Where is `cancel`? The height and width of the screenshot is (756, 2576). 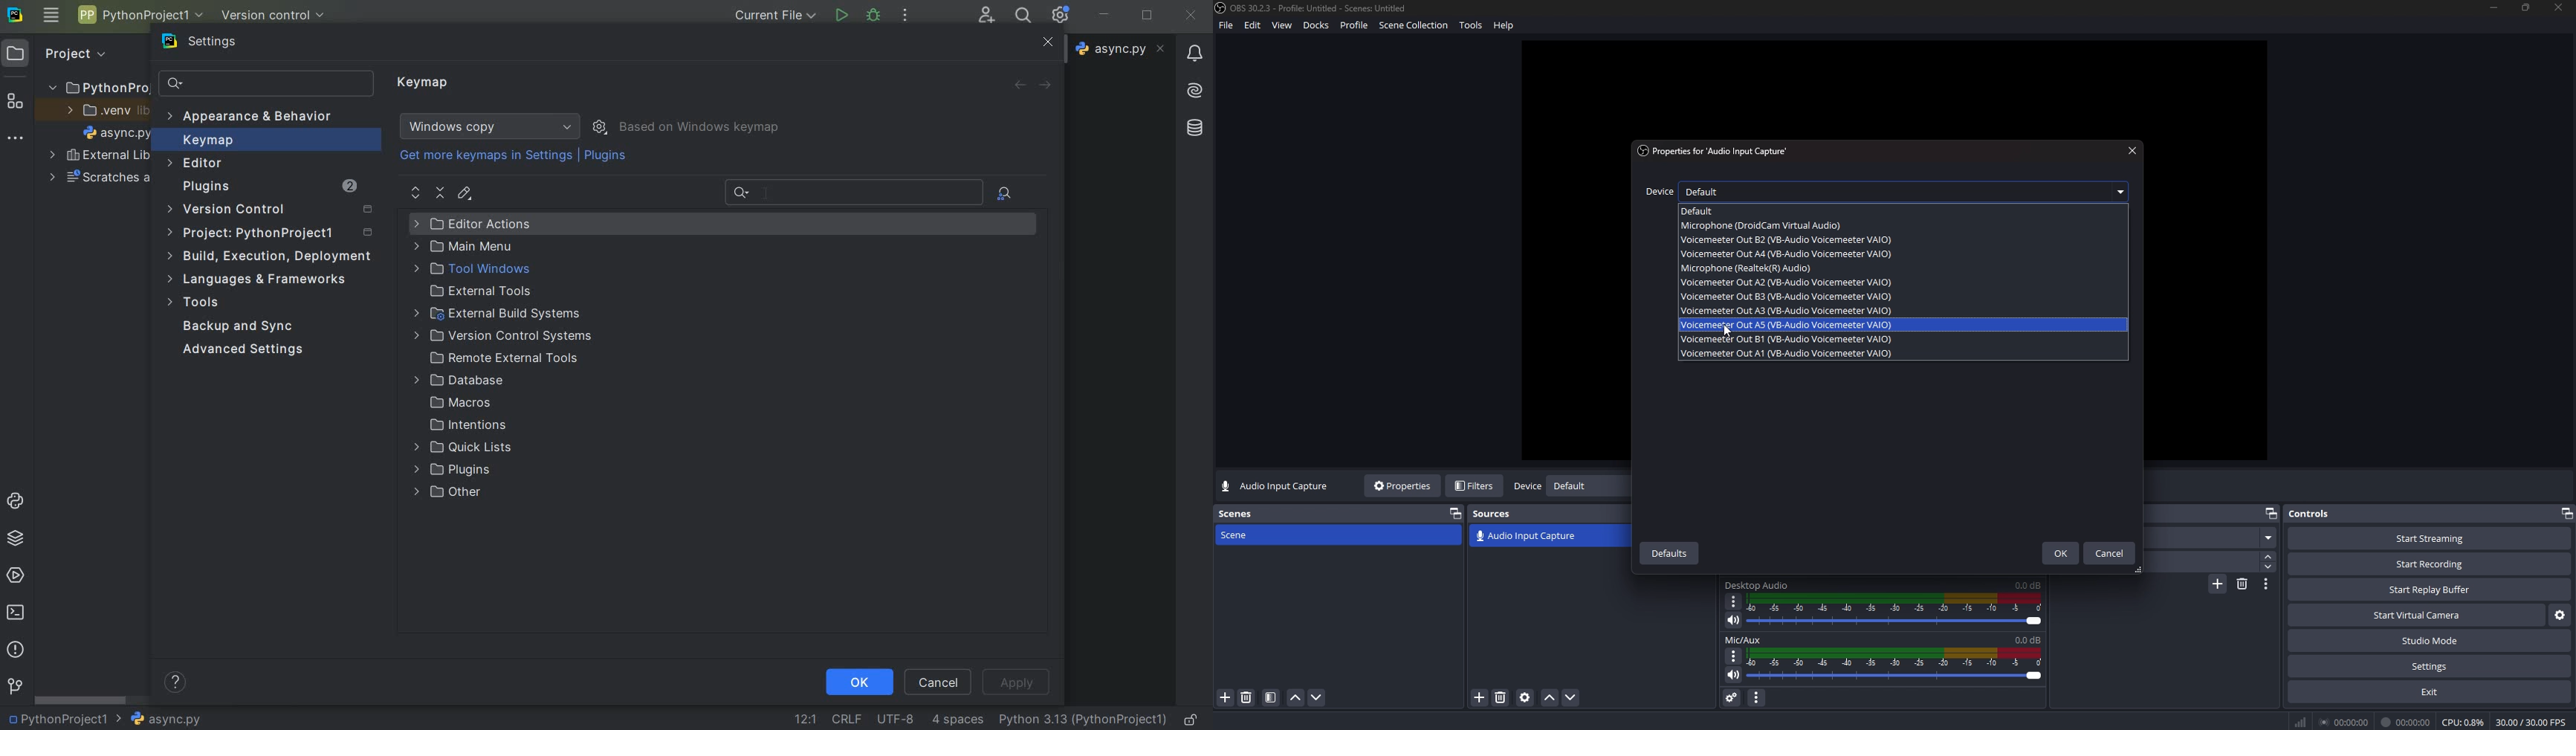
cancel is located at coordinates (2110, 553).